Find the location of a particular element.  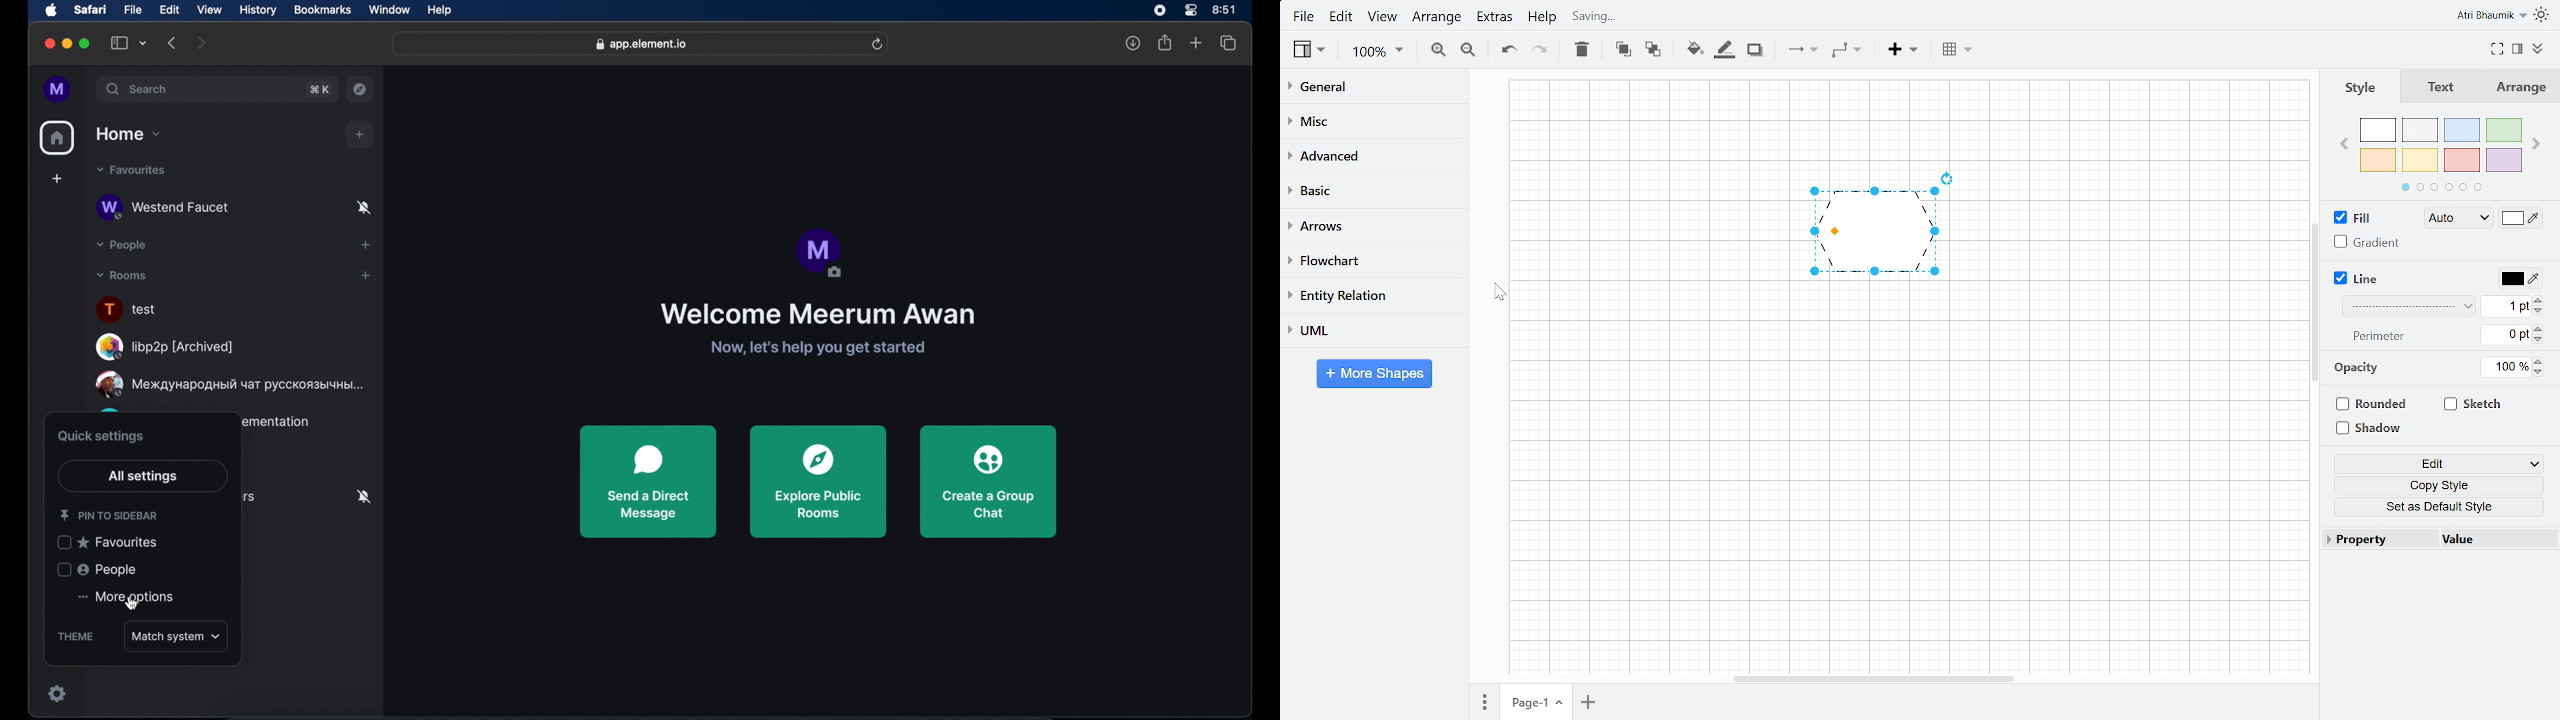

Collapse is located at coordinates (2541, 48).